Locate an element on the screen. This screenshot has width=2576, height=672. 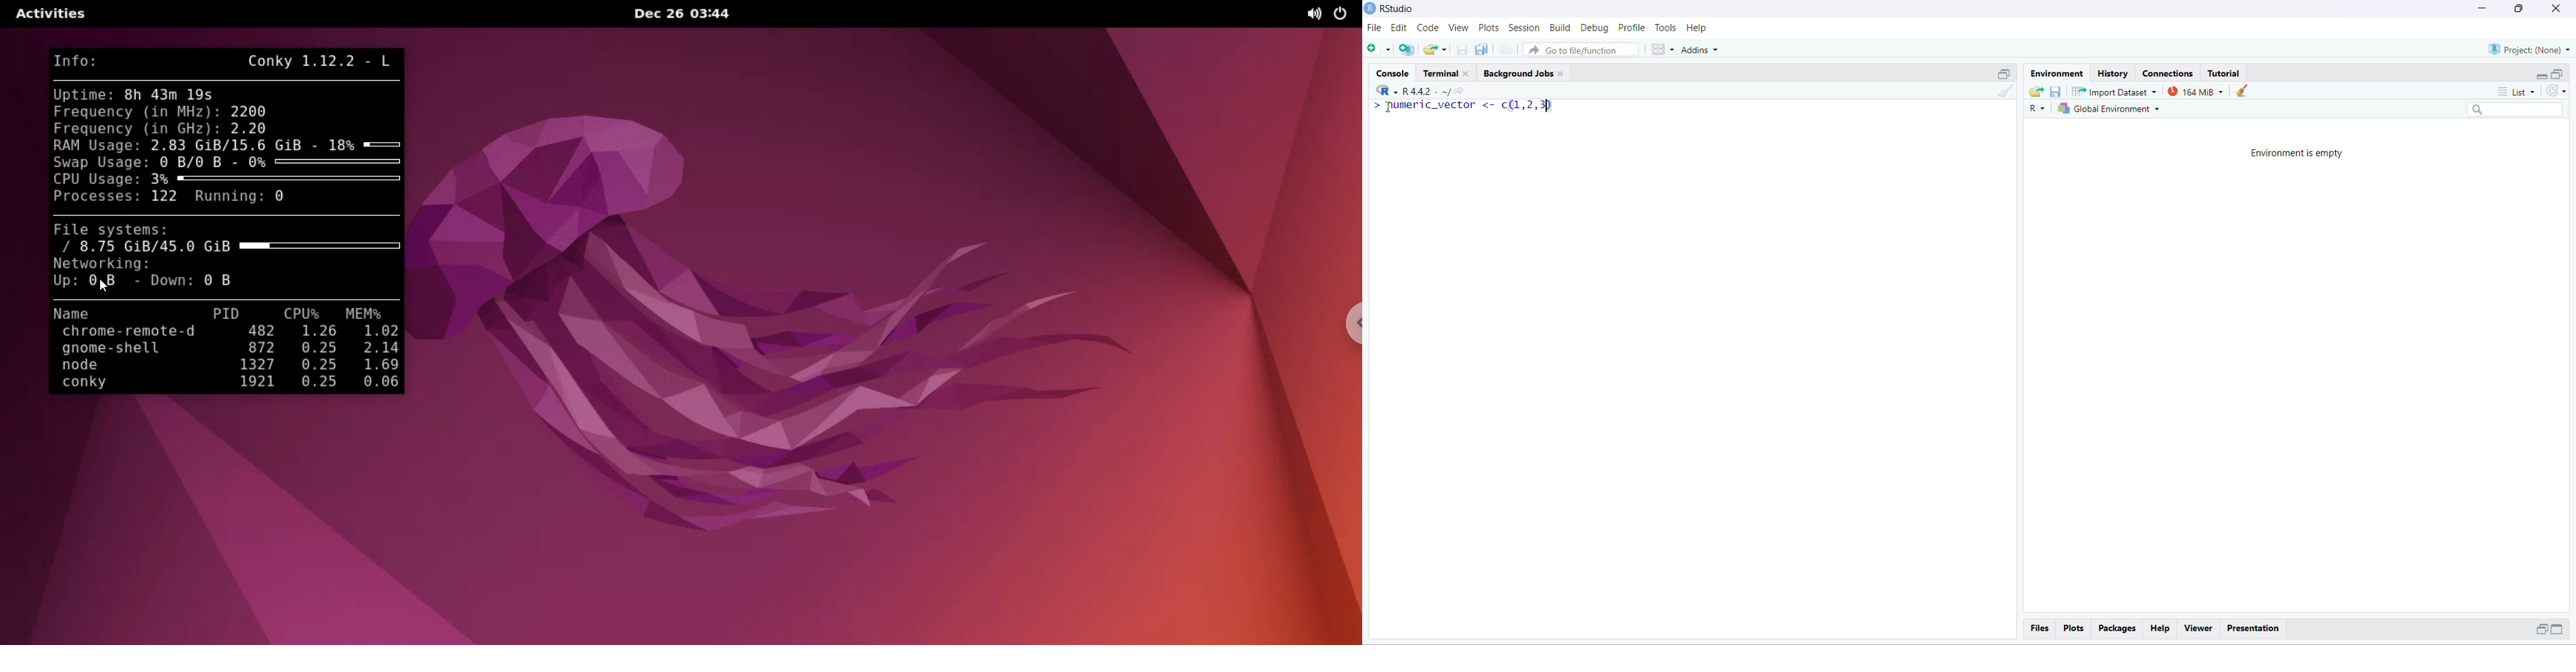
global Environment is located at coordinates (2108, 109).